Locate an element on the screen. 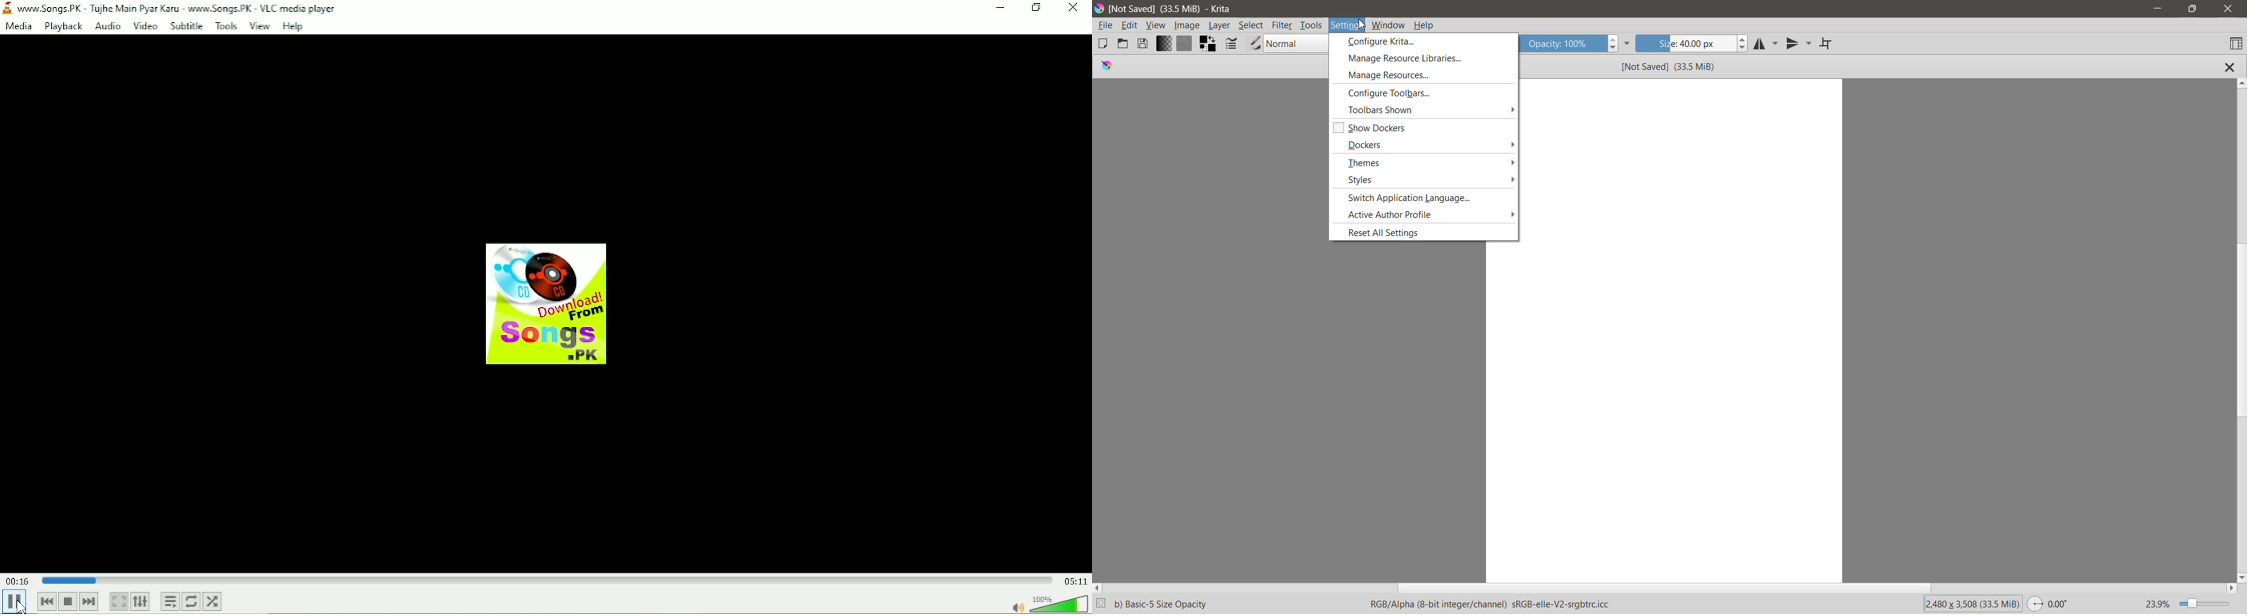 The width and height of the screenshot is (2268, 616). Dockers is located at coordinates (1427, 145).